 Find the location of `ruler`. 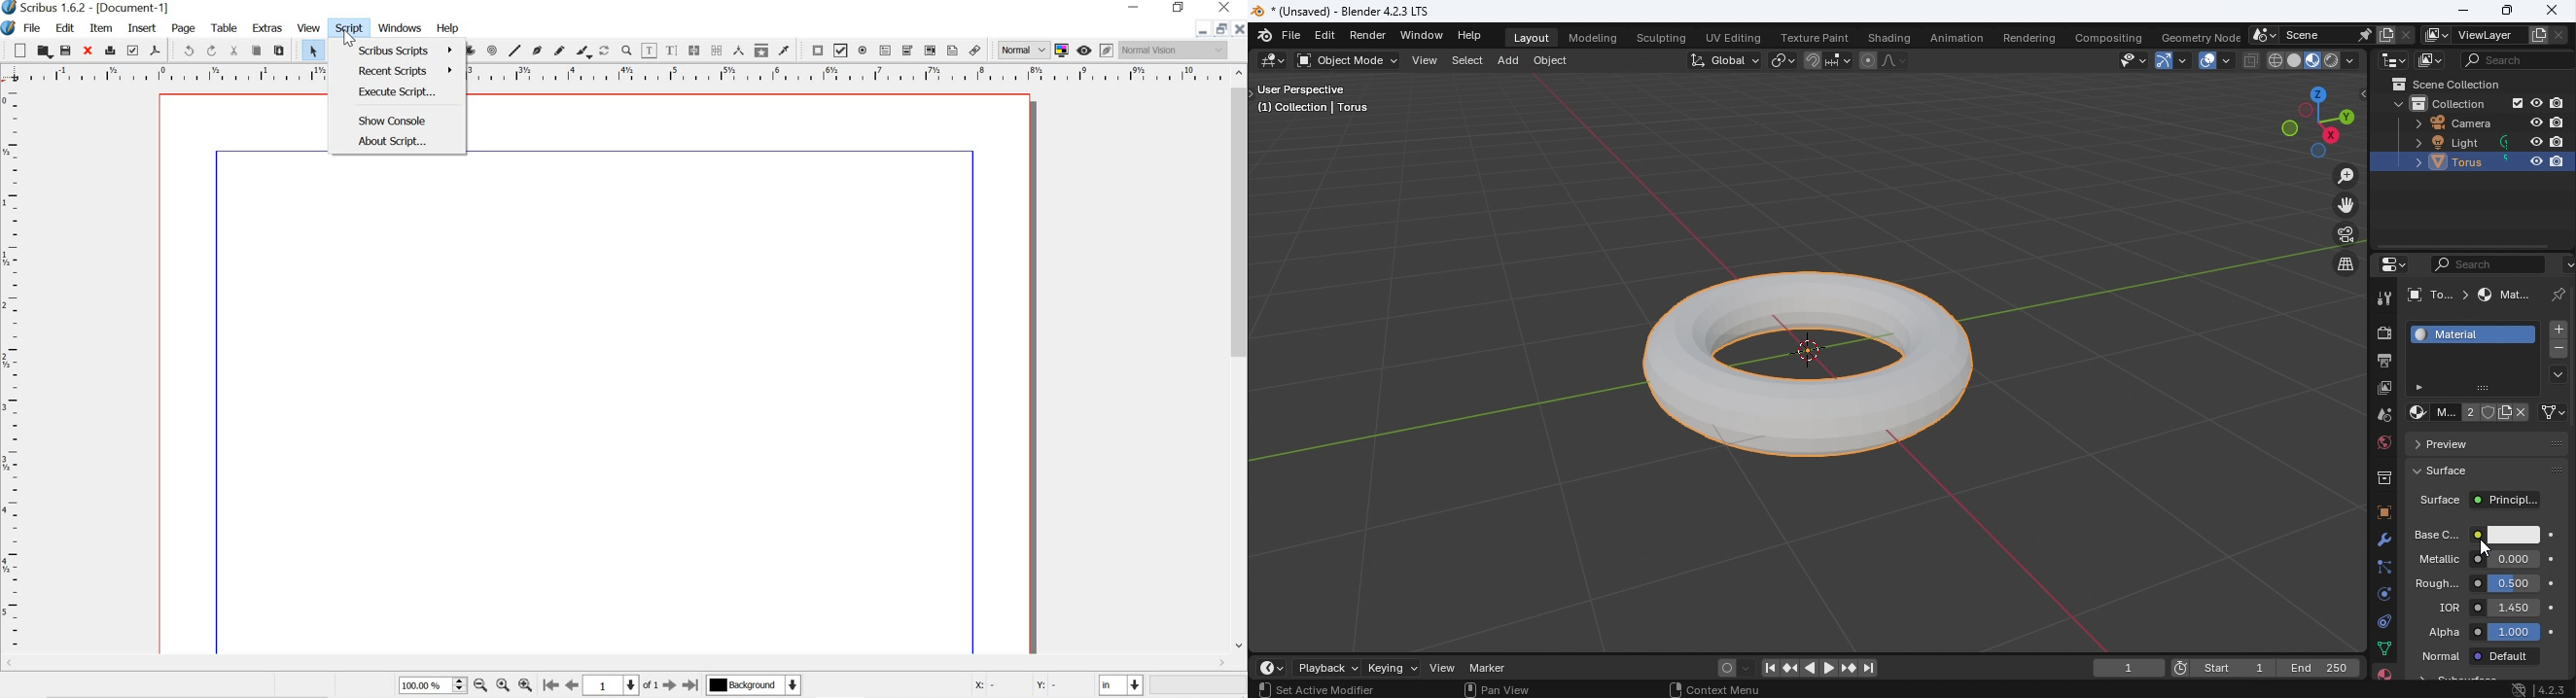

ruler is located at coordinates (164, 74).